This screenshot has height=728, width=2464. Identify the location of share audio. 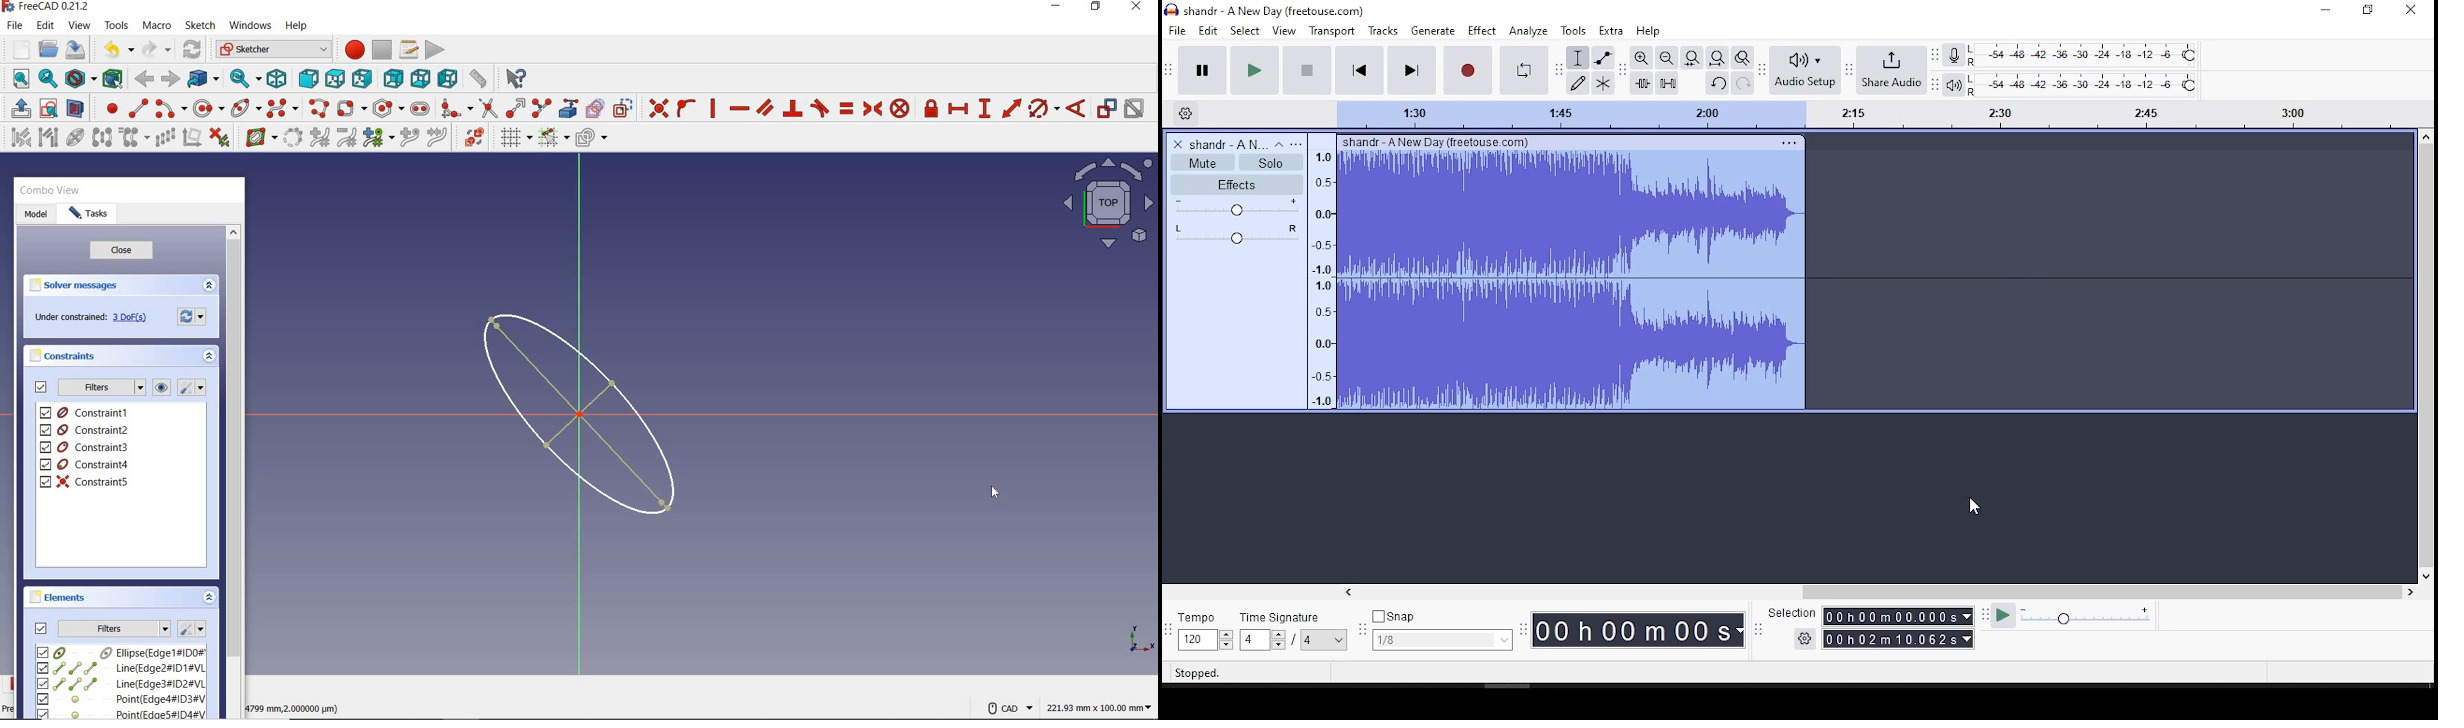
(1891, 71).